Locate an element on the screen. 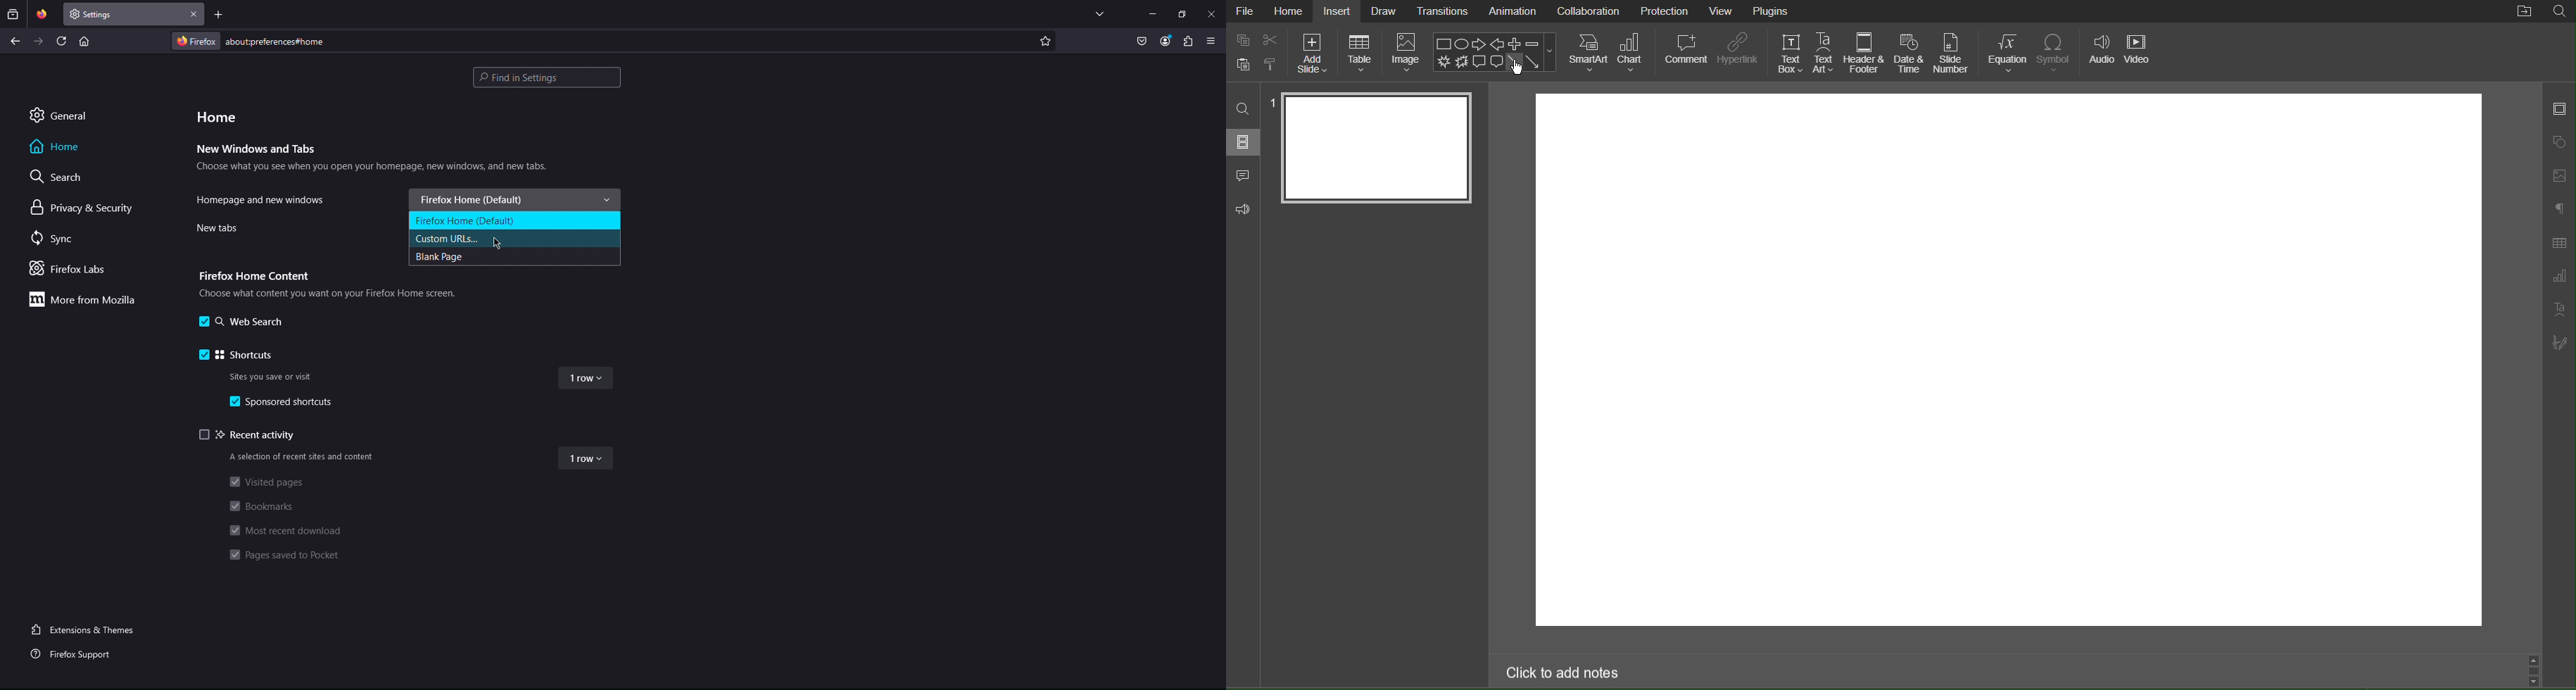  Add new tab is located at coordinates (219, 14).